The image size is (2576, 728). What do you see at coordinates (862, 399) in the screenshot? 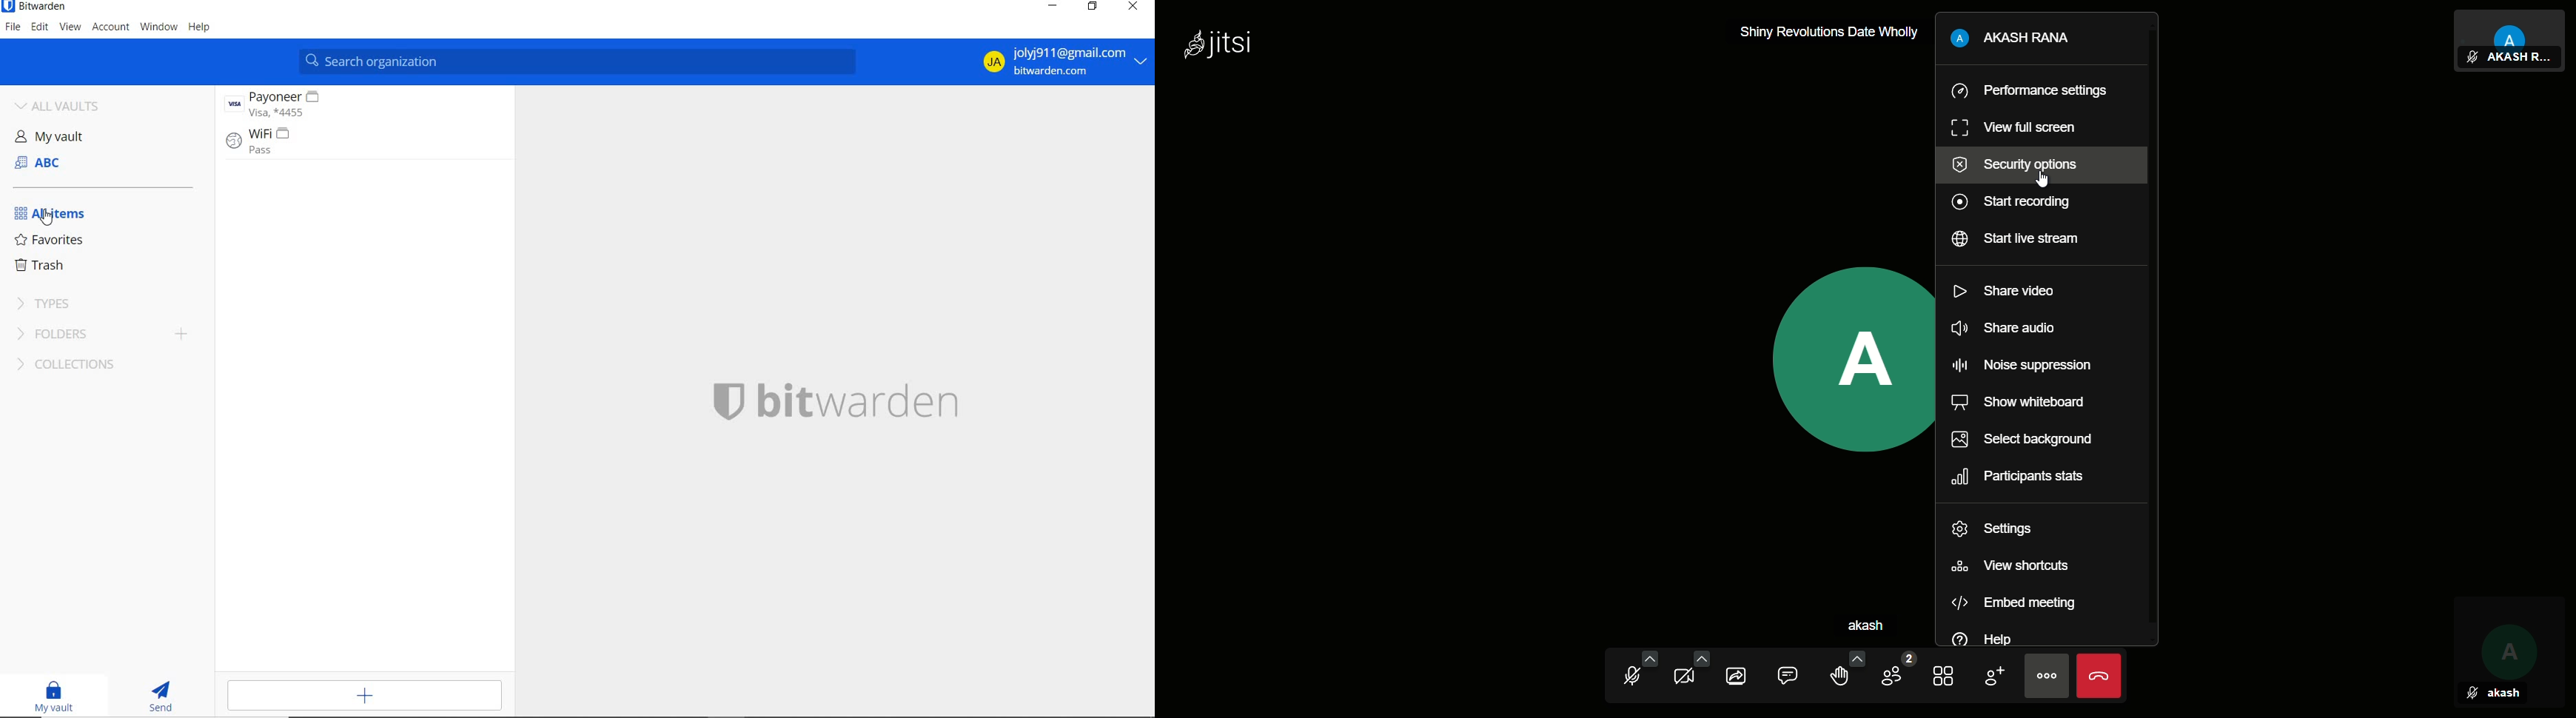
I see `SYSTEM LOGO` at bounding box center [862, 399].